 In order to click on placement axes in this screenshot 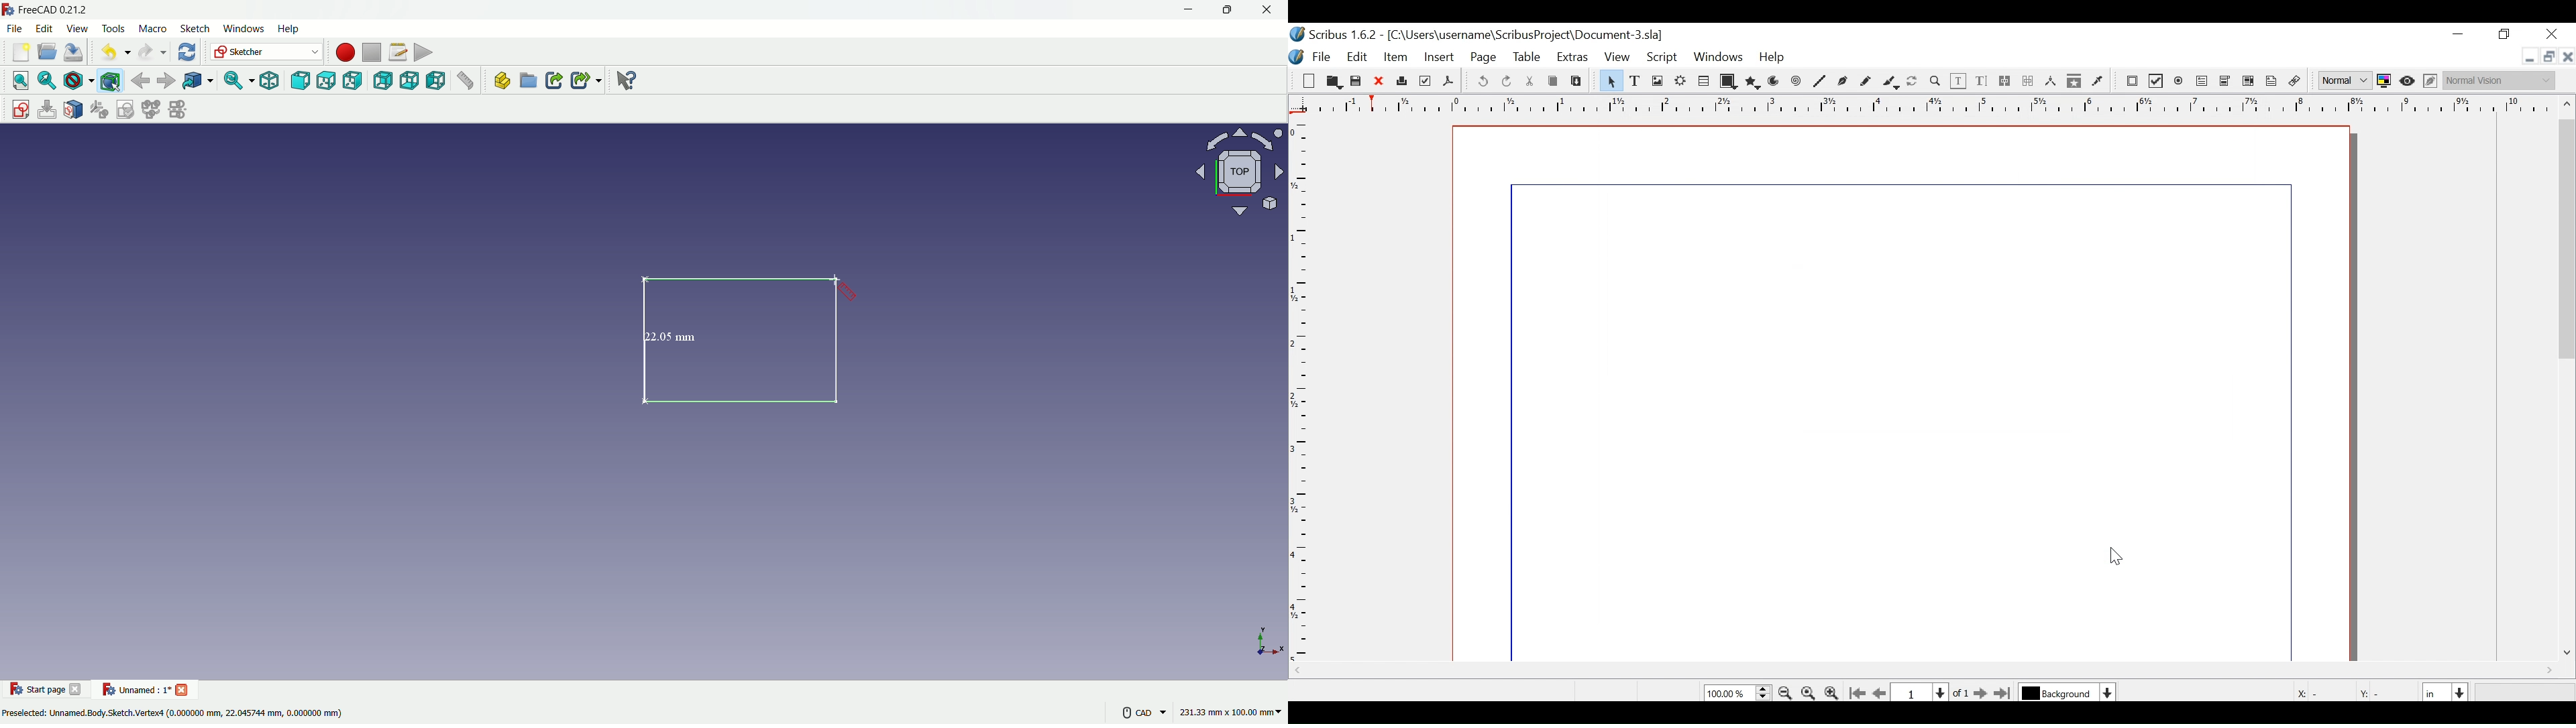, I will do `click(1268, 641)`.